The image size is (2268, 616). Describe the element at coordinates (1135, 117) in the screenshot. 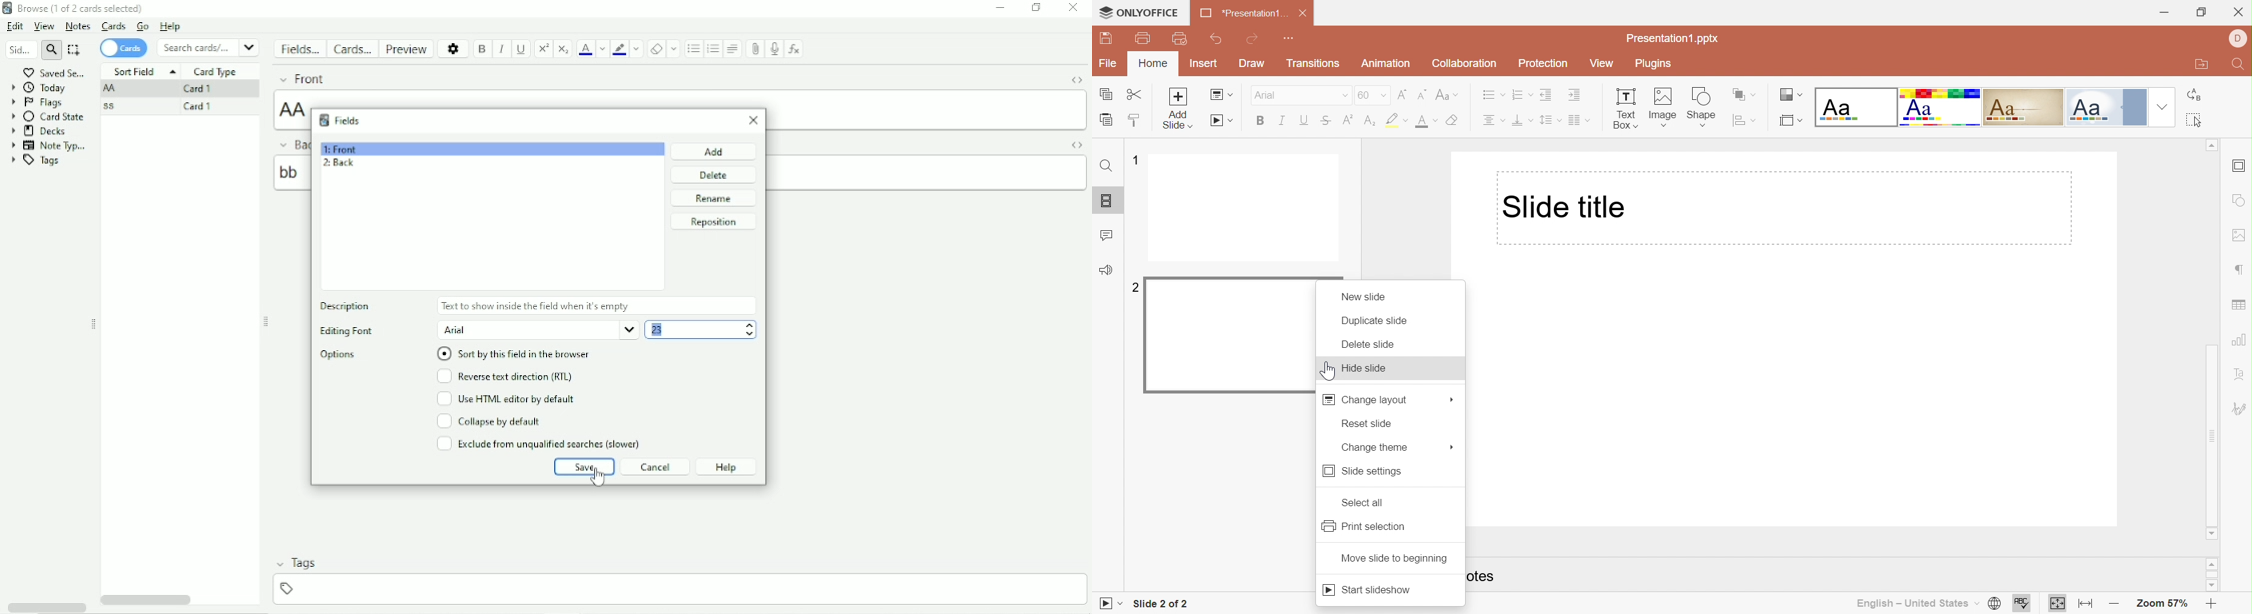

I see `Copy Style` at that location.